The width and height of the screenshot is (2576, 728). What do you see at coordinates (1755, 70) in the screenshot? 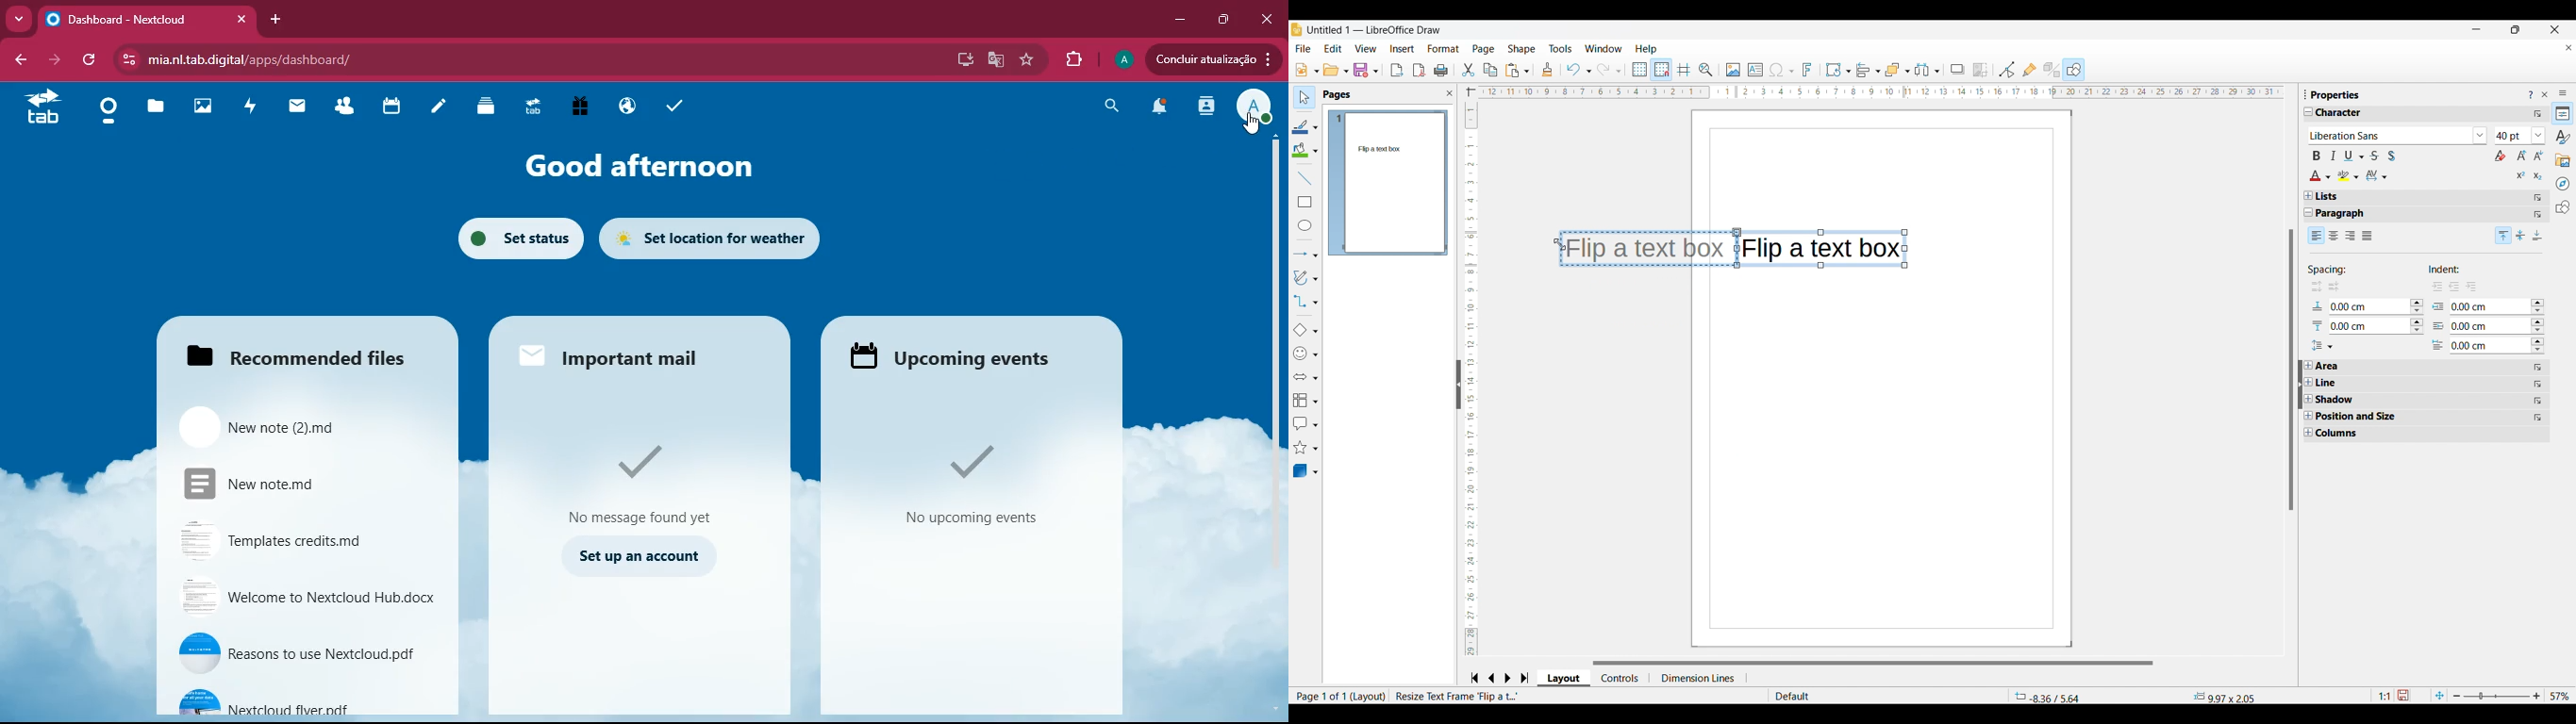
I see `Insert text box` at bounding box center [1755, 70].